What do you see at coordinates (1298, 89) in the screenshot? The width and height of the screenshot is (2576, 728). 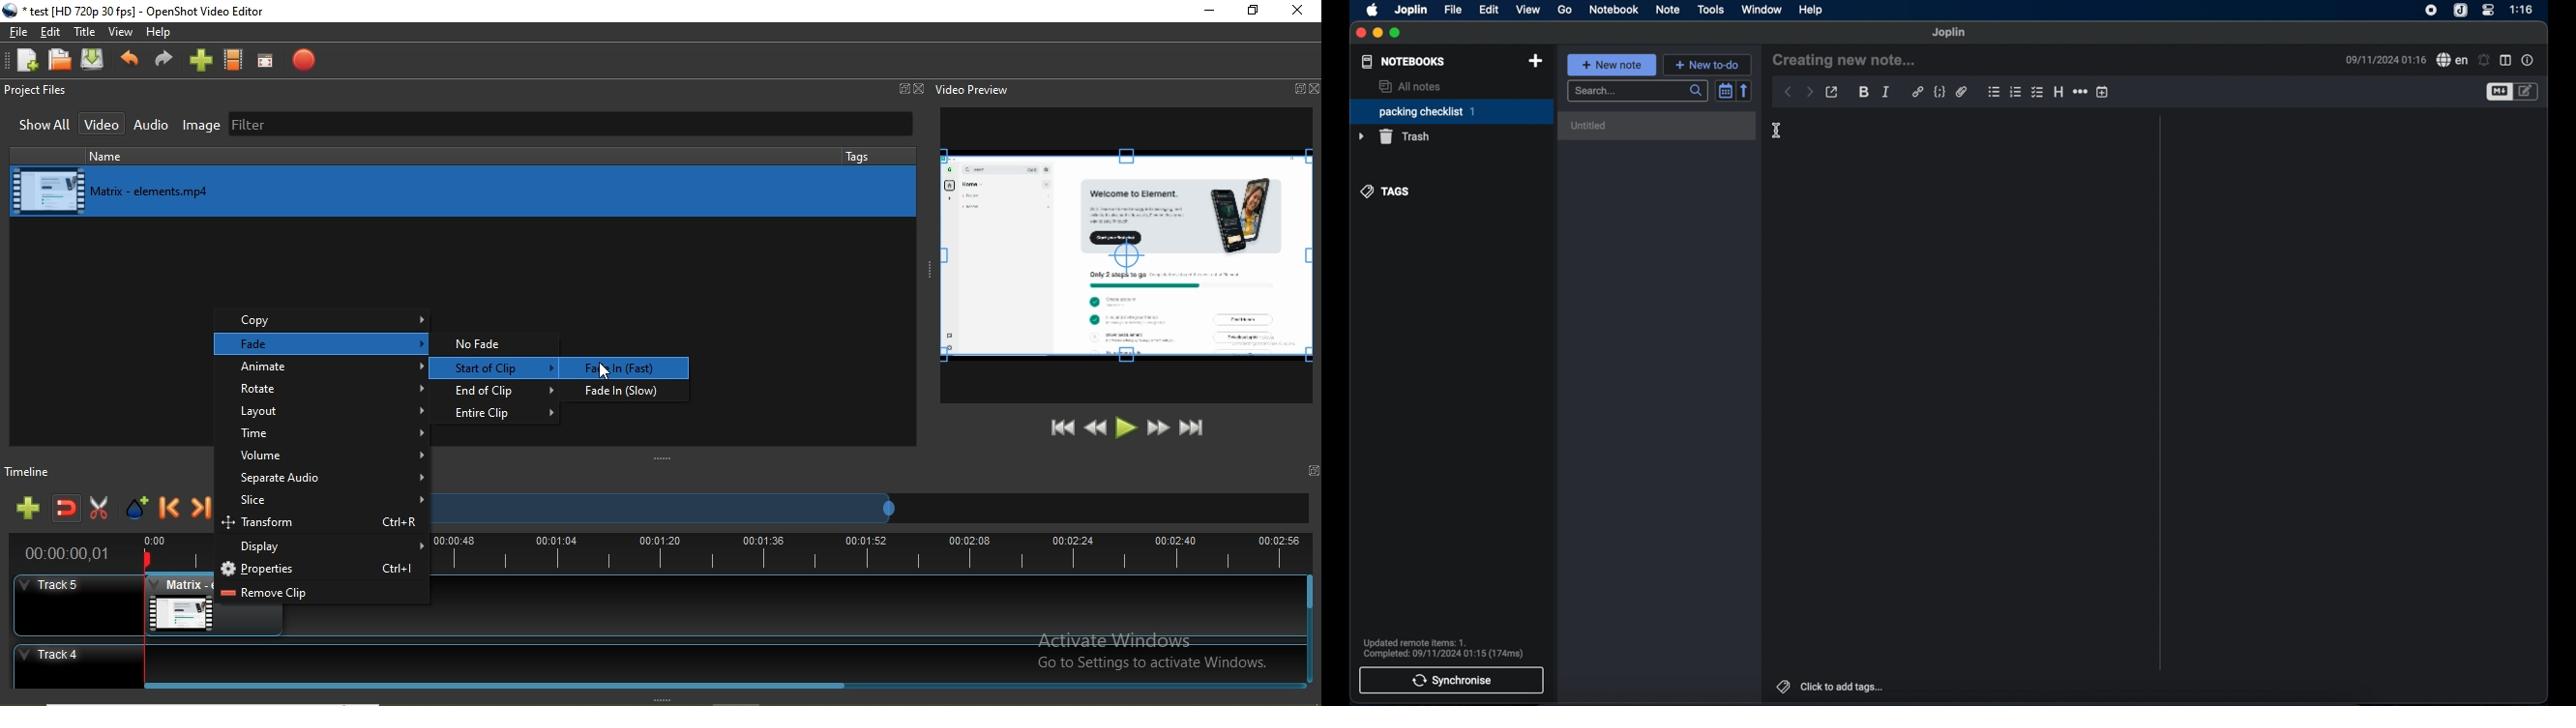 I see `Window ` at bounding box center [1298, 89].